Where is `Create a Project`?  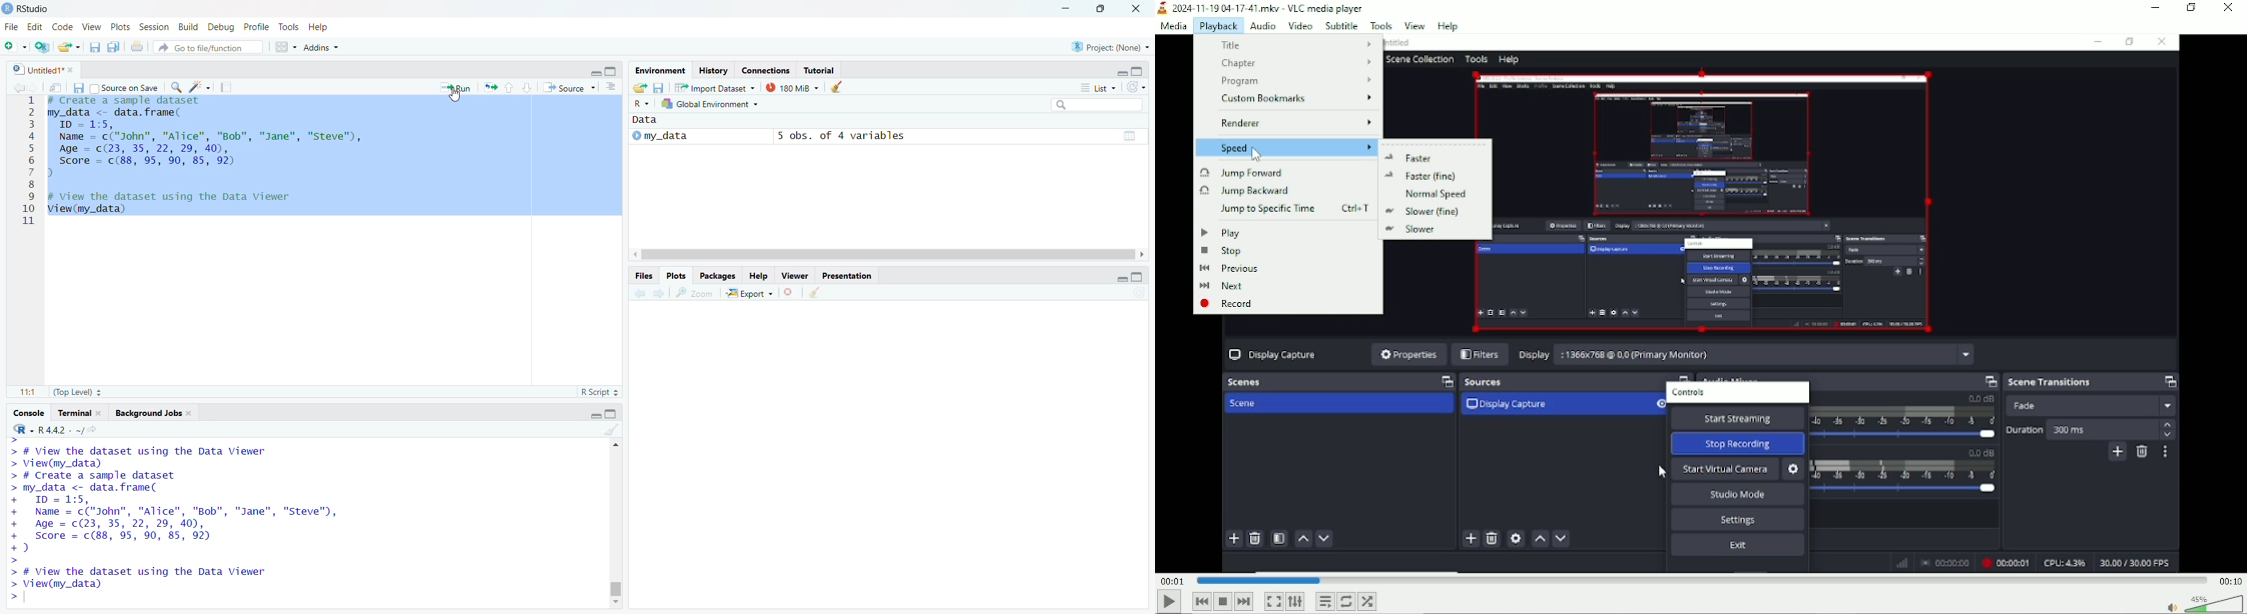
Create a Project is located at coordinates (40, 45).